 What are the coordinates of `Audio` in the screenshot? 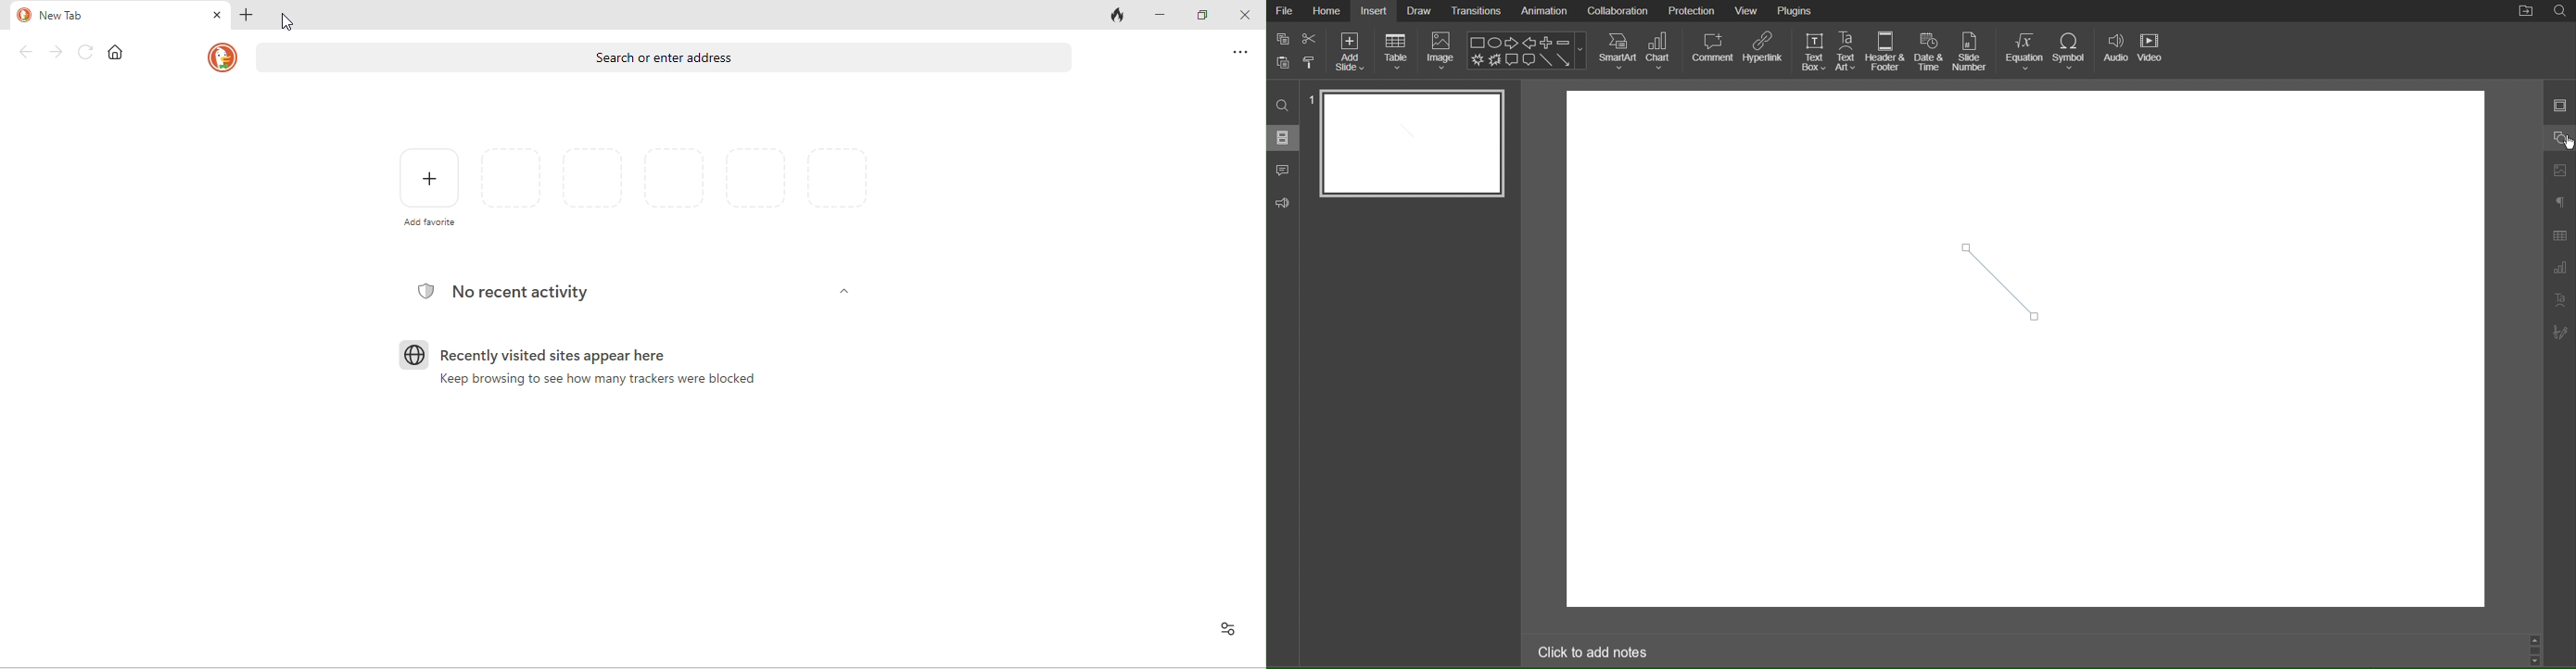 It's located at (2115, 51).